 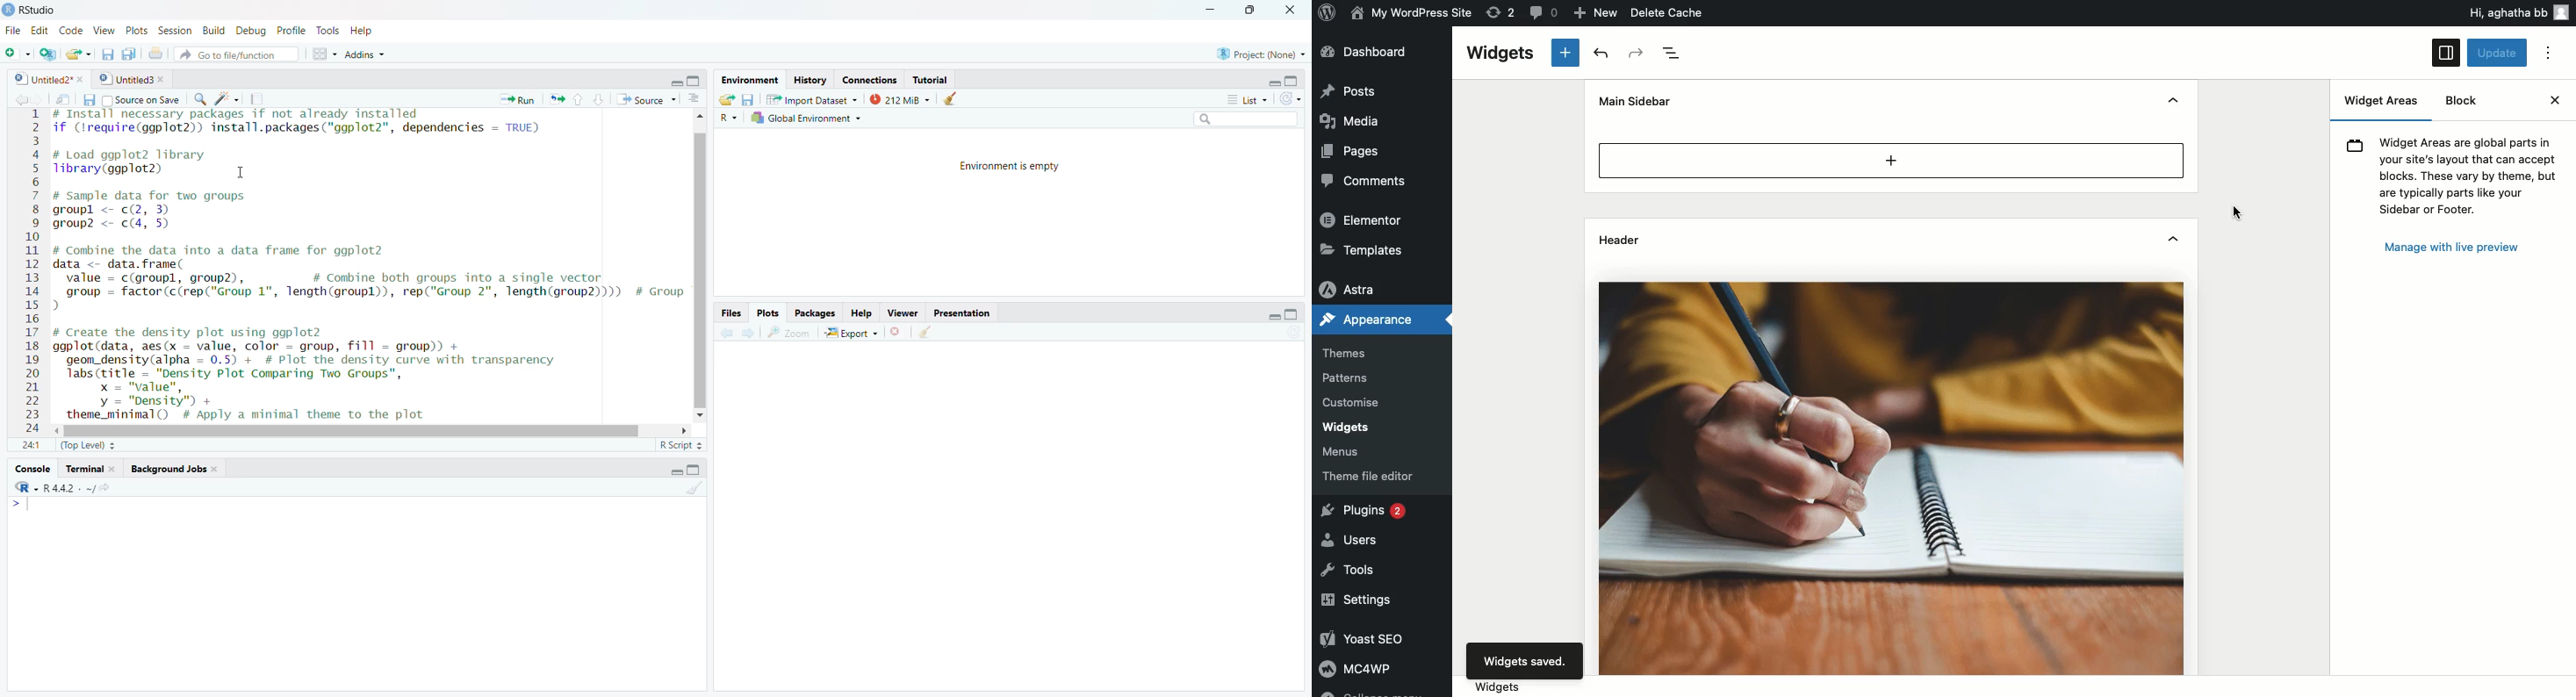 I want to click on minimize, so click(x=1212, y=10).